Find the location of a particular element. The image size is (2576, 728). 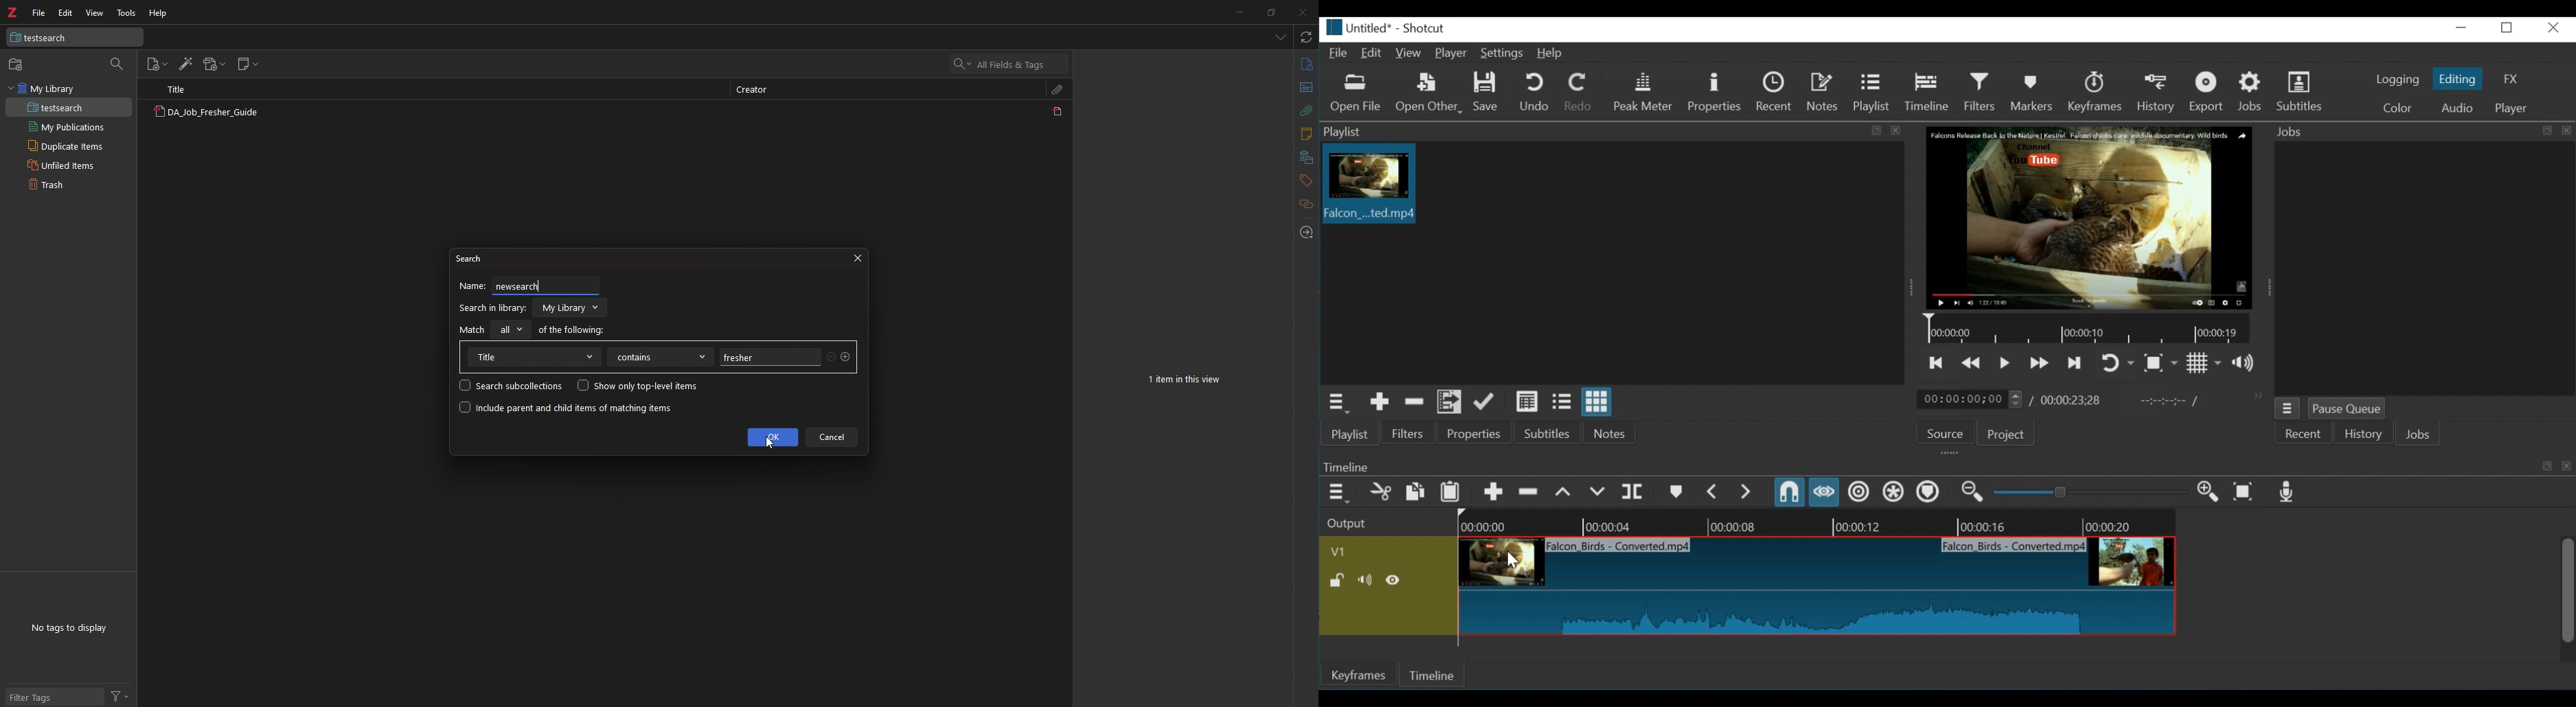

library is located at coordinates (571, 308).